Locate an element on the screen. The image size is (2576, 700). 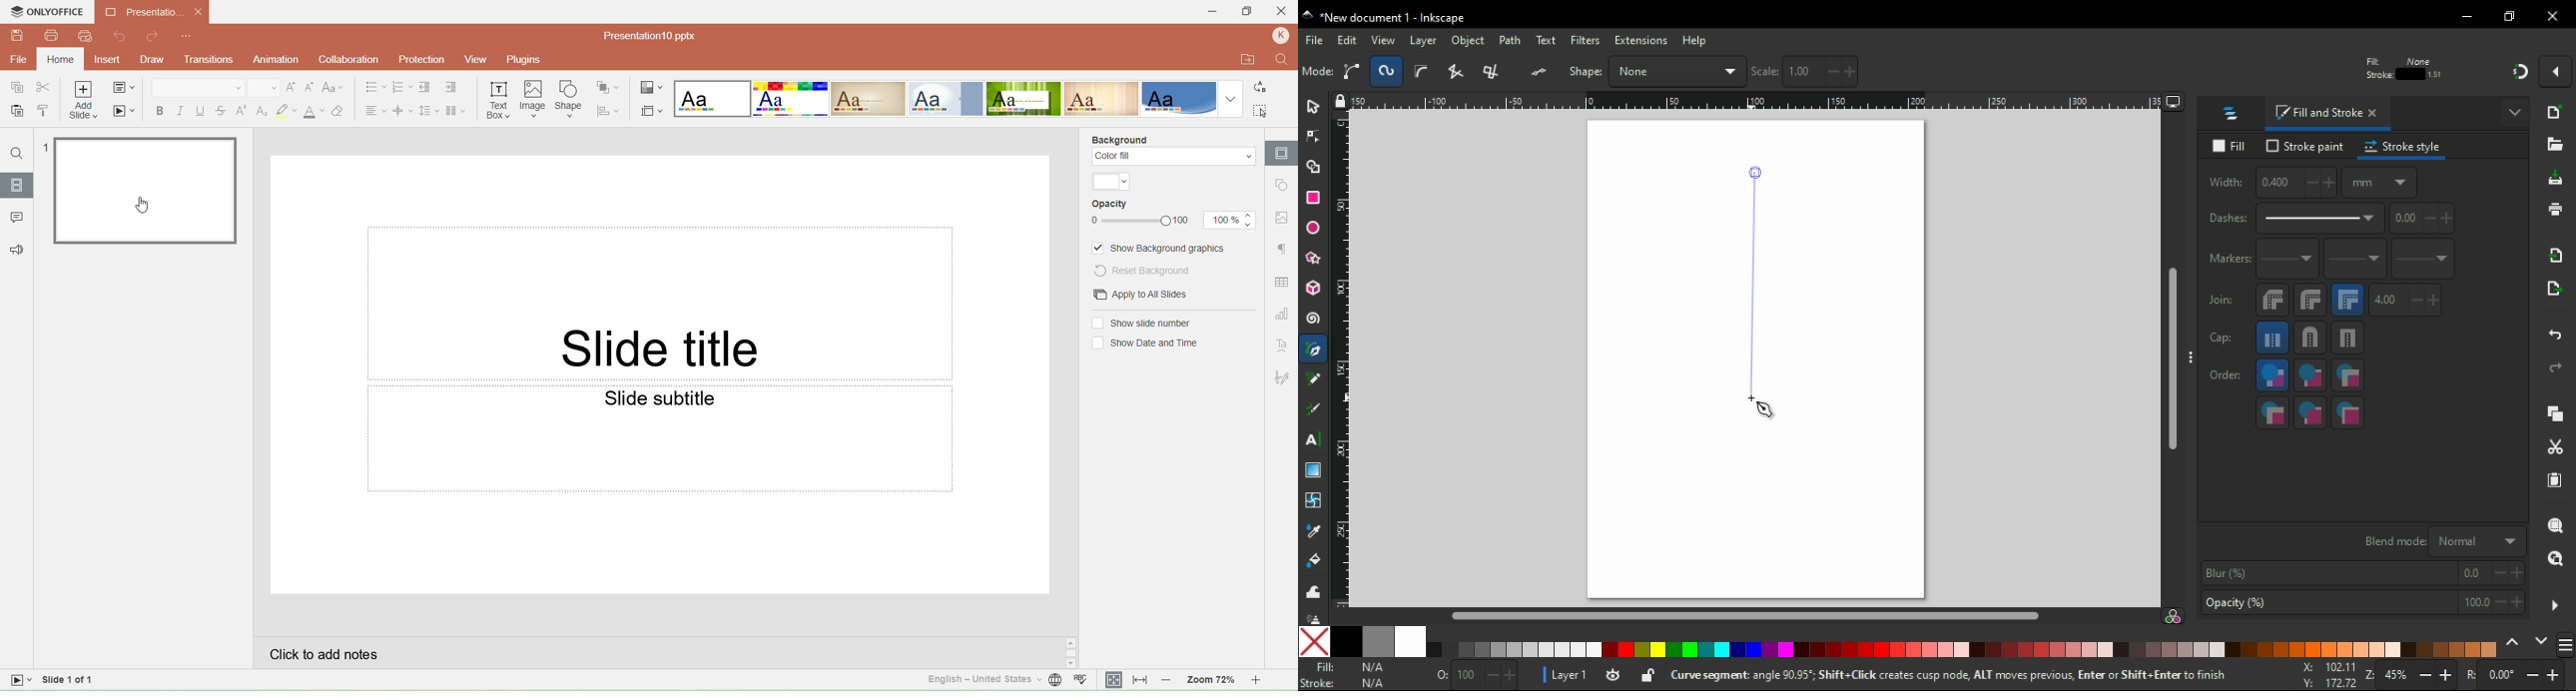
Font is located at coordinates (197, 87).